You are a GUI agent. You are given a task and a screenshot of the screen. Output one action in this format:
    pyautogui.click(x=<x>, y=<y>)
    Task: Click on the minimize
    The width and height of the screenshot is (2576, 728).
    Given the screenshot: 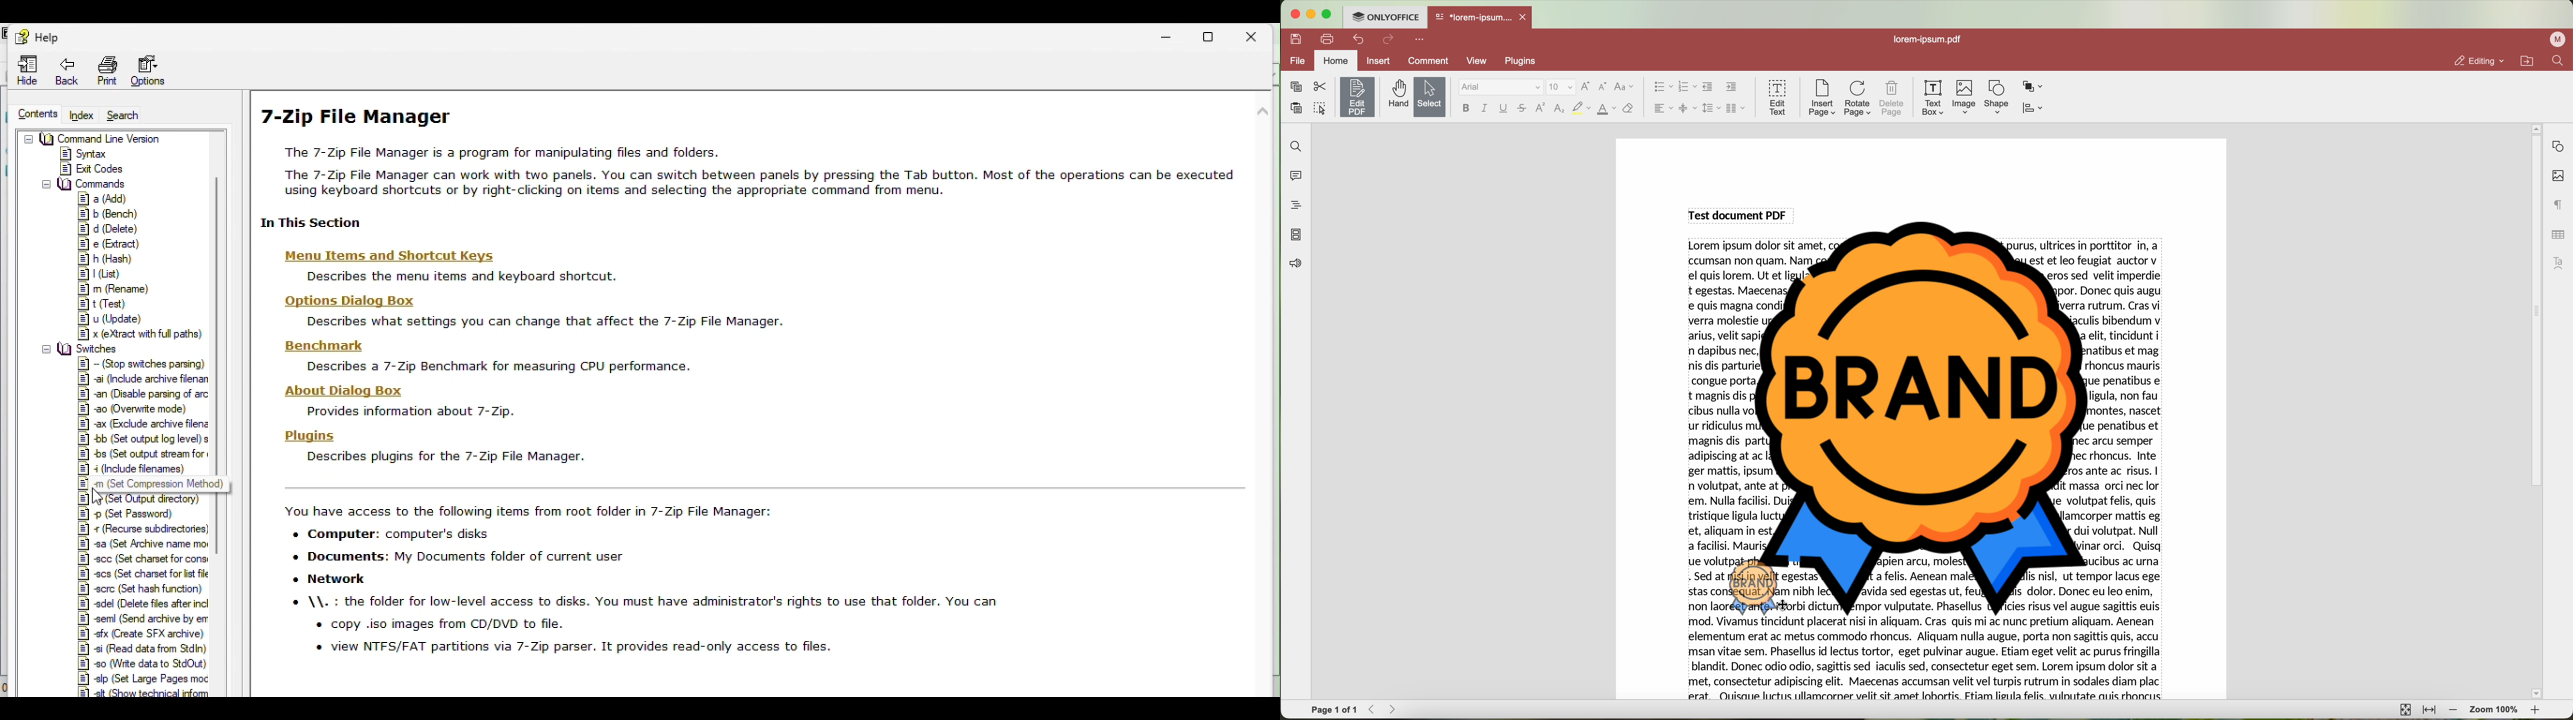 What is the action you would take?
    pyautogui.click(x=1310, y=14)
    